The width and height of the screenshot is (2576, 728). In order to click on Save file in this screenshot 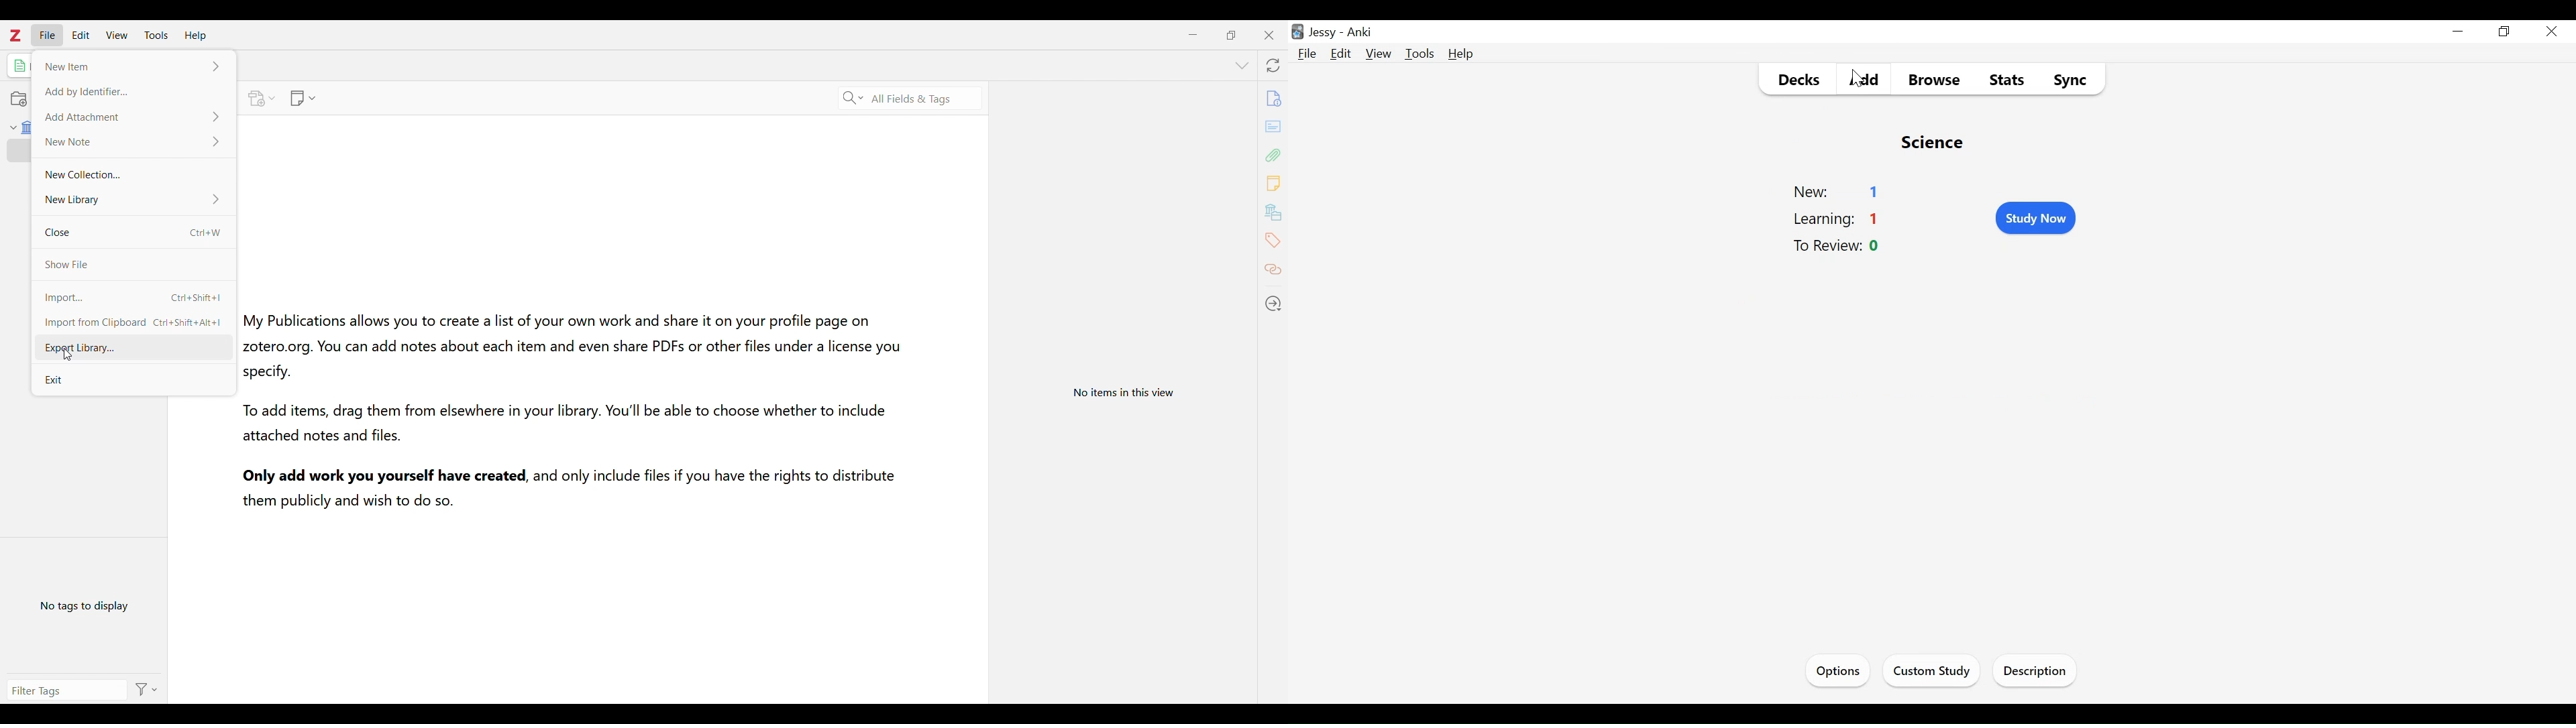, I will do `click(133, 261)`.